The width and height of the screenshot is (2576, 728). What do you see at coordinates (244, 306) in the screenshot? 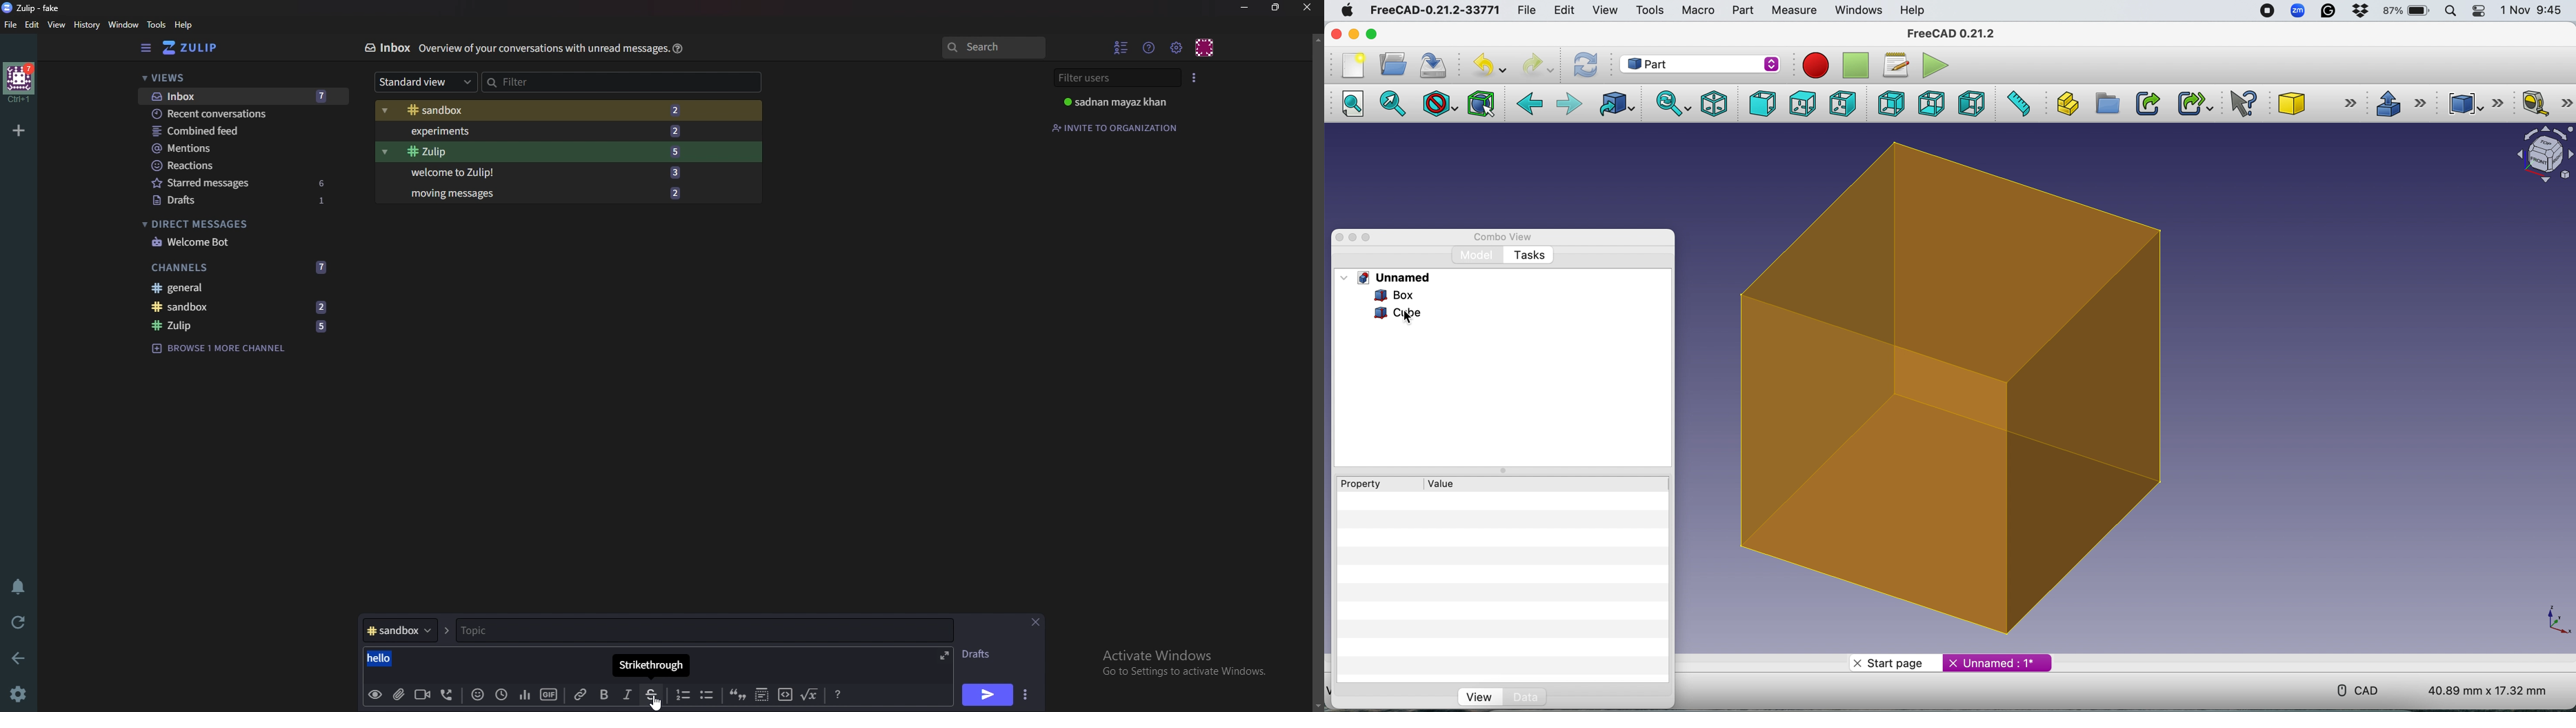
I see `sandbox` at bounding box center [244, 306].